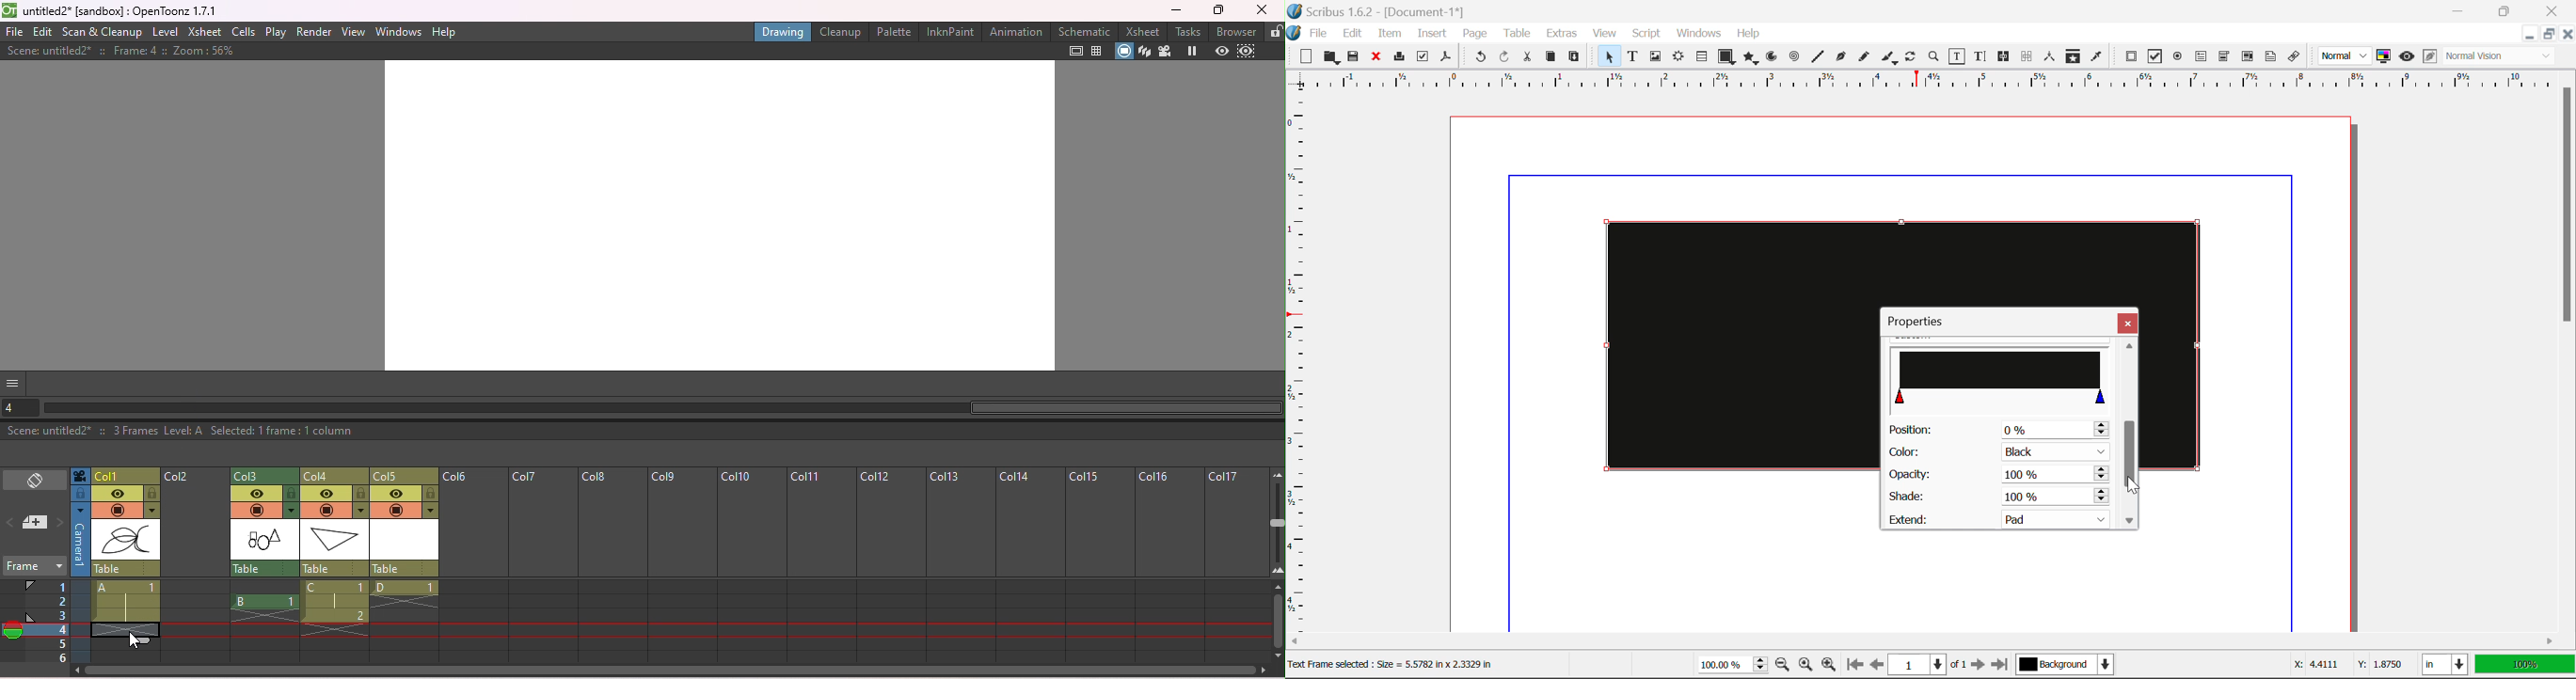 The height and width of the screenshot is (700, 2576). Describe the element at coordinates (1853, 666) in the screenshot. I see `First Page` at that location.